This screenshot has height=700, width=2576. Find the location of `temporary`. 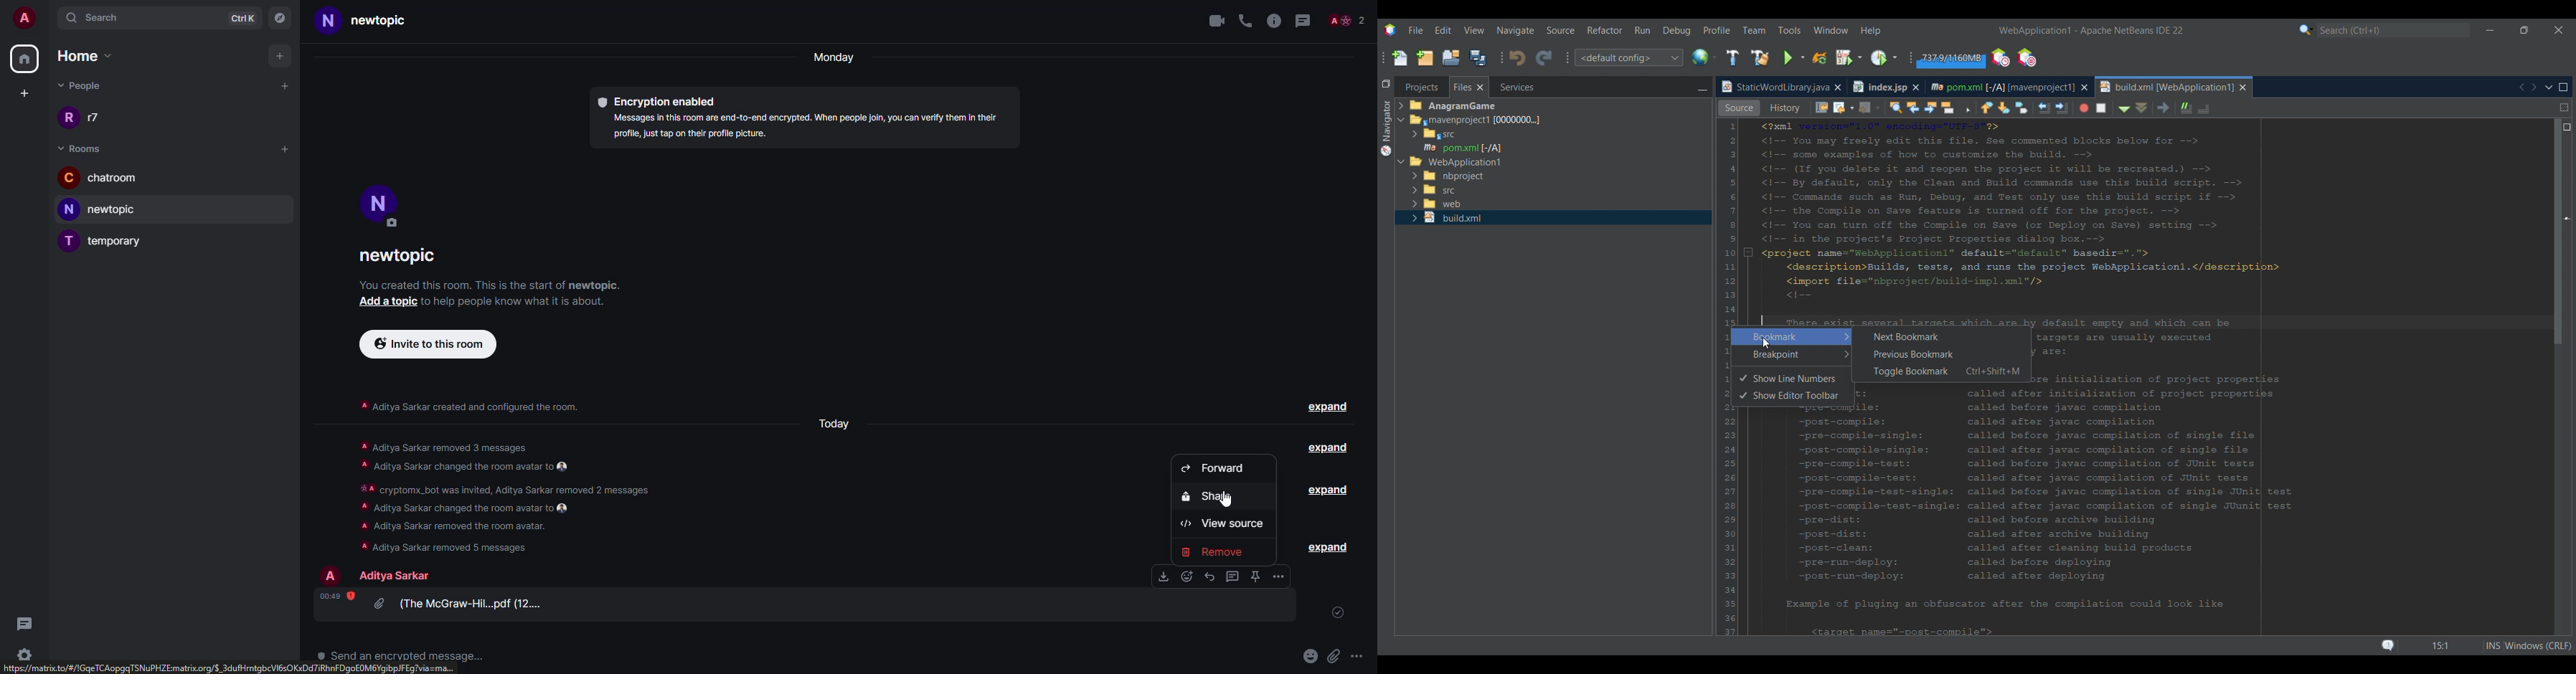

temporary is located at coordinates (110, 240).